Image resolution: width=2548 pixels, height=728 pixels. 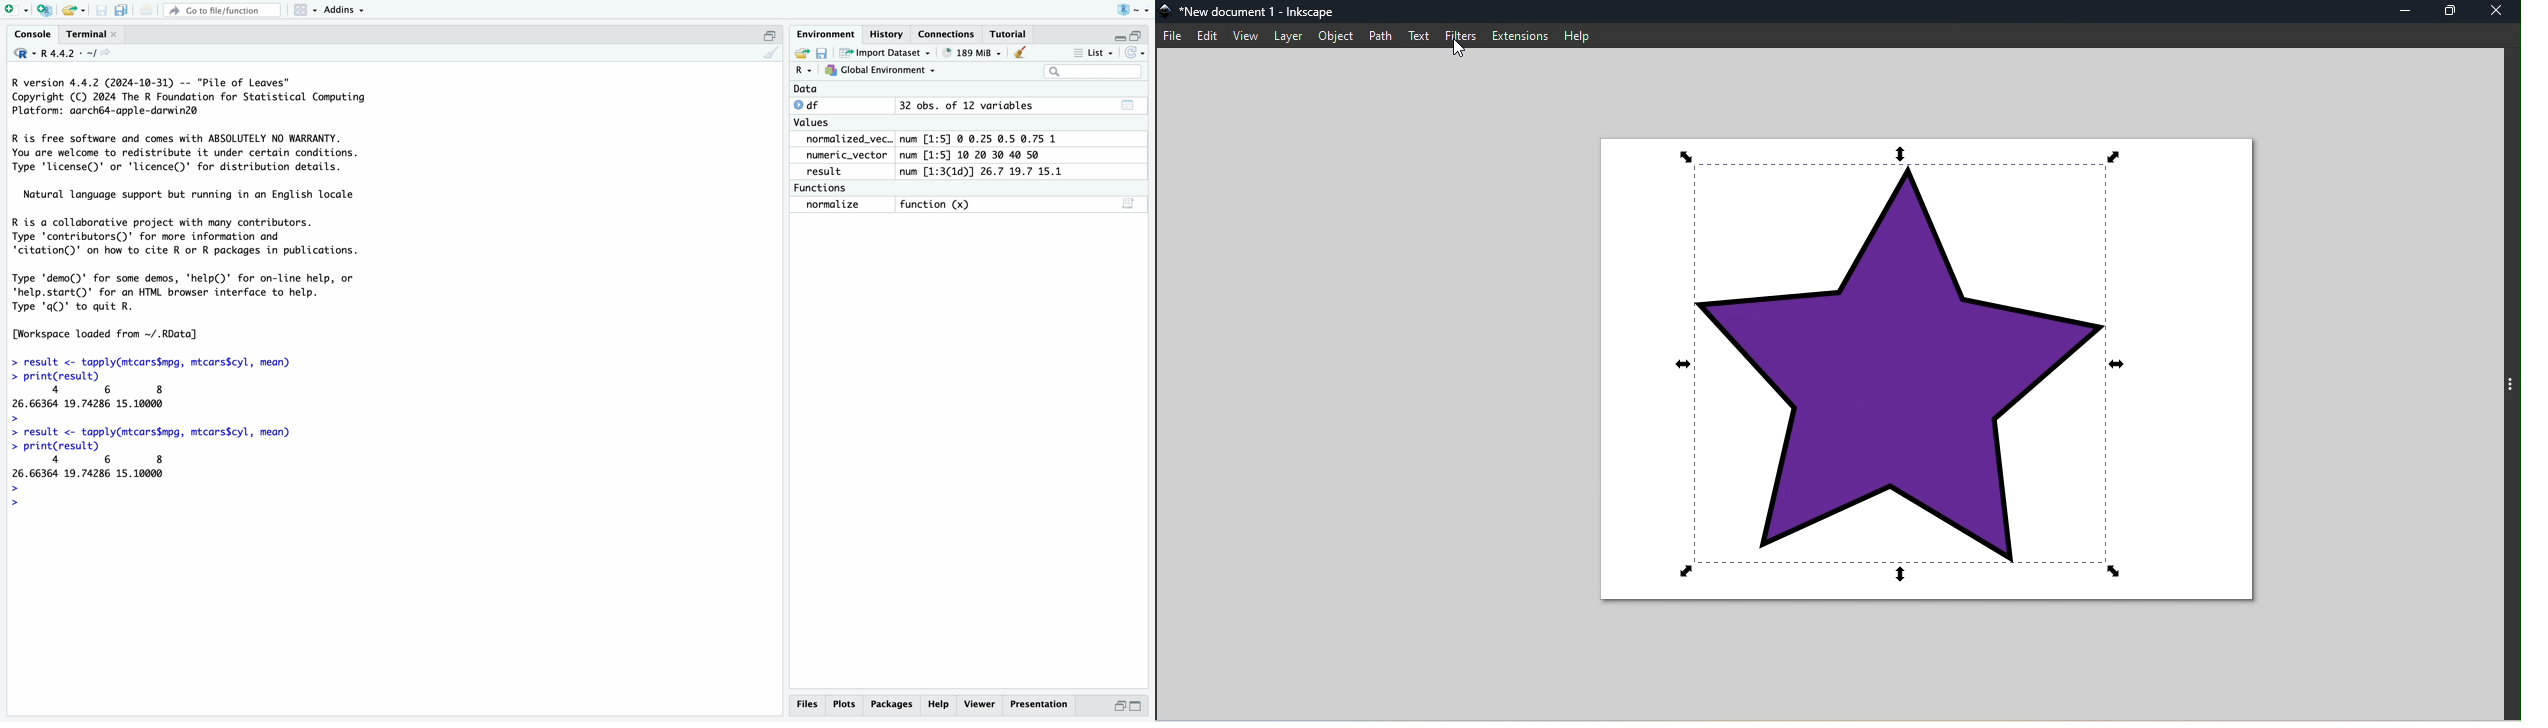 What do you see at coordinates (967, 106) in the screenshot?
I see `32 obs. of 12 variables` at bounding box center [967, 106].